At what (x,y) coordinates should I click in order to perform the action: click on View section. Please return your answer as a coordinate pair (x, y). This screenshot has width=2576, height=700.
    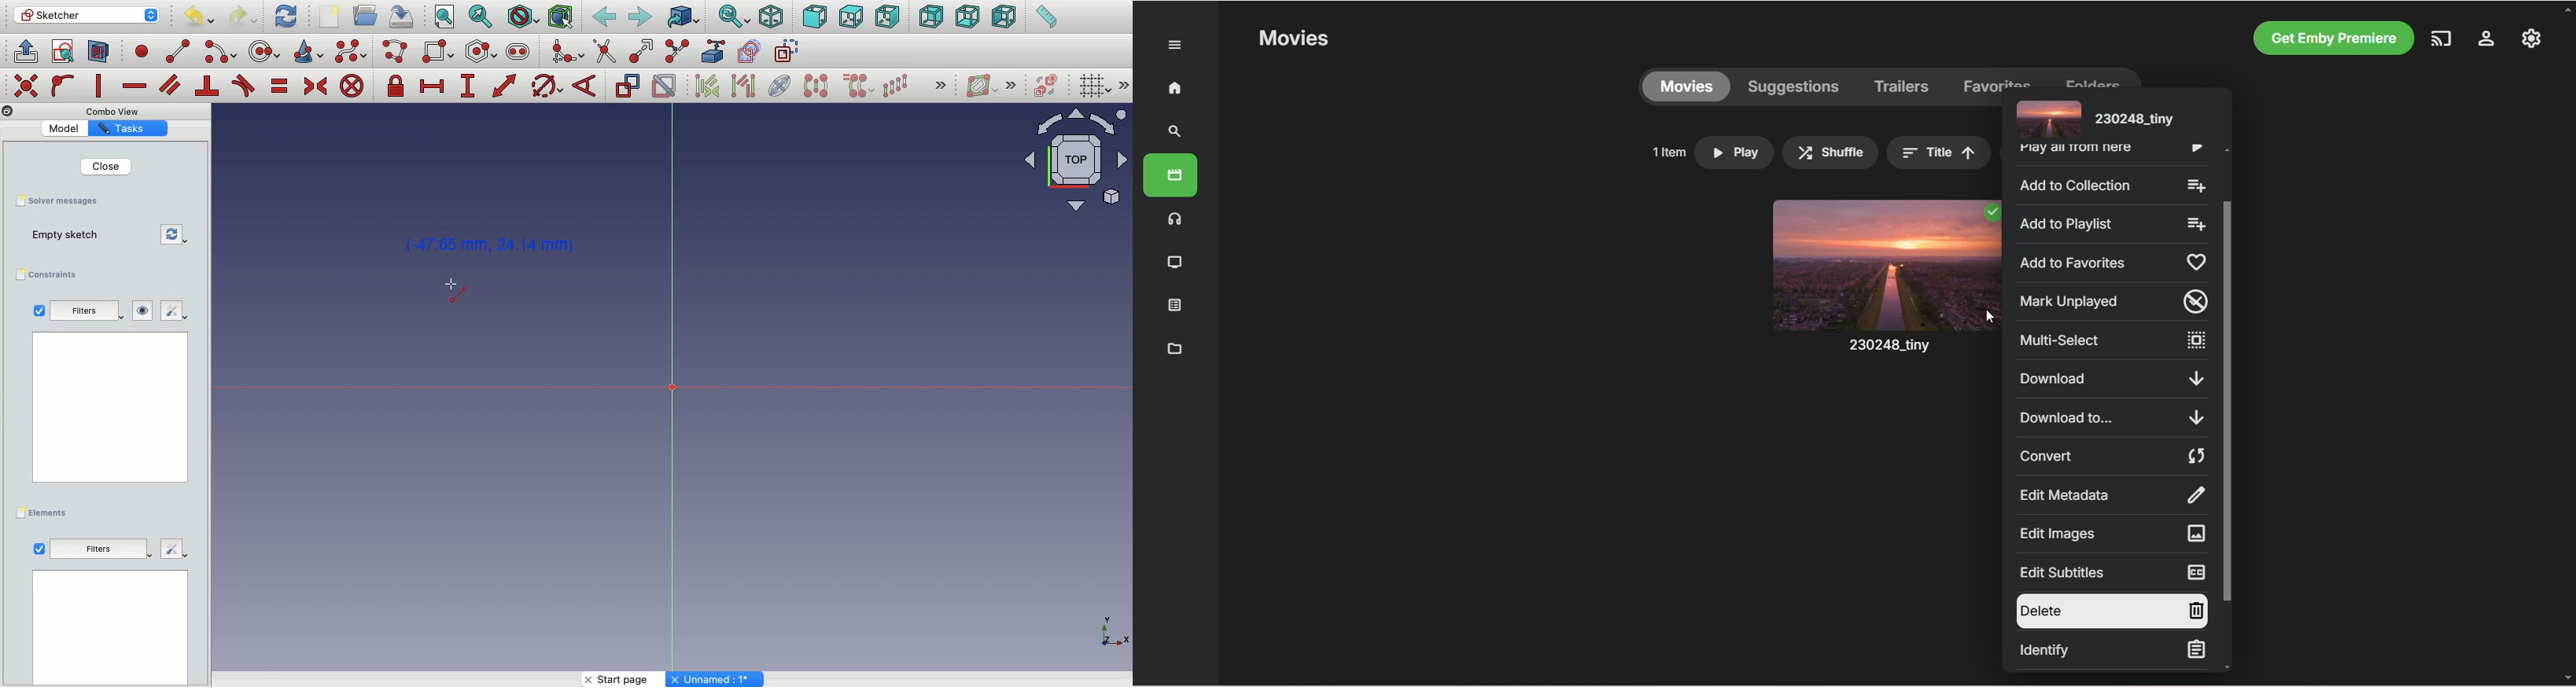
    Looking at the image, I should click on (98, 53).